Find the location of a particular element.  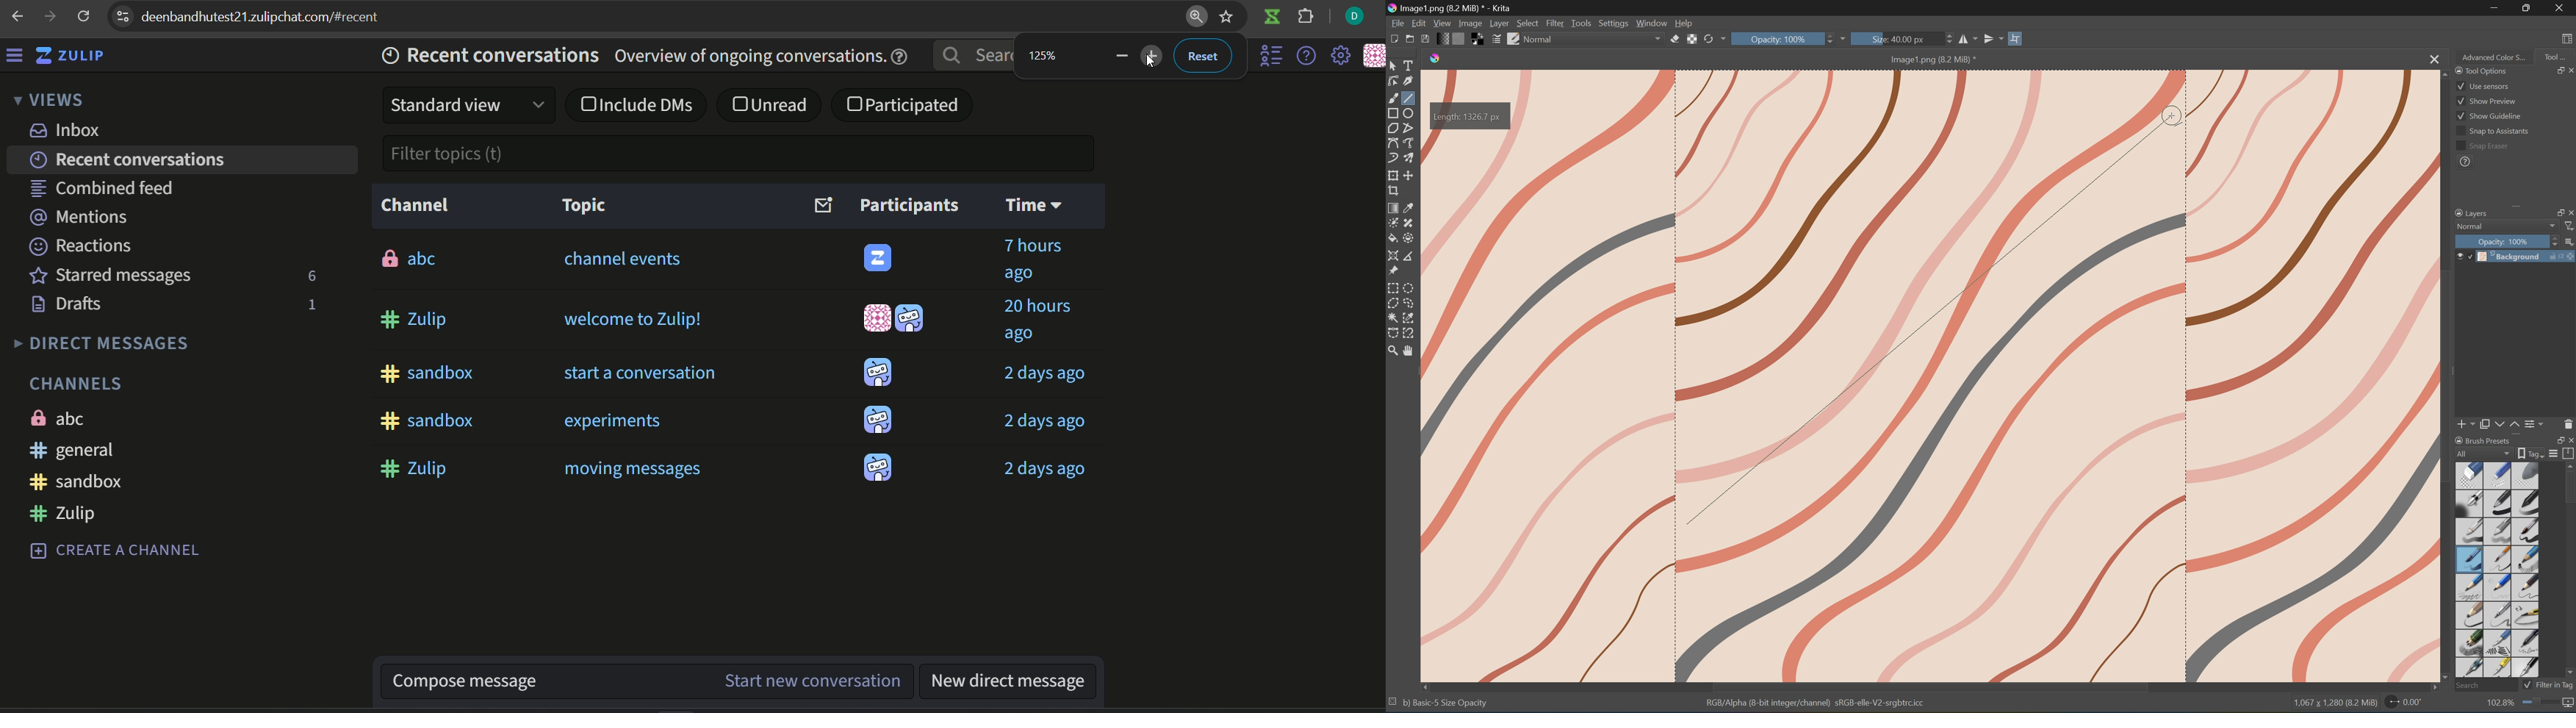

welcome to zulip! is located at coordinates (631, 320).